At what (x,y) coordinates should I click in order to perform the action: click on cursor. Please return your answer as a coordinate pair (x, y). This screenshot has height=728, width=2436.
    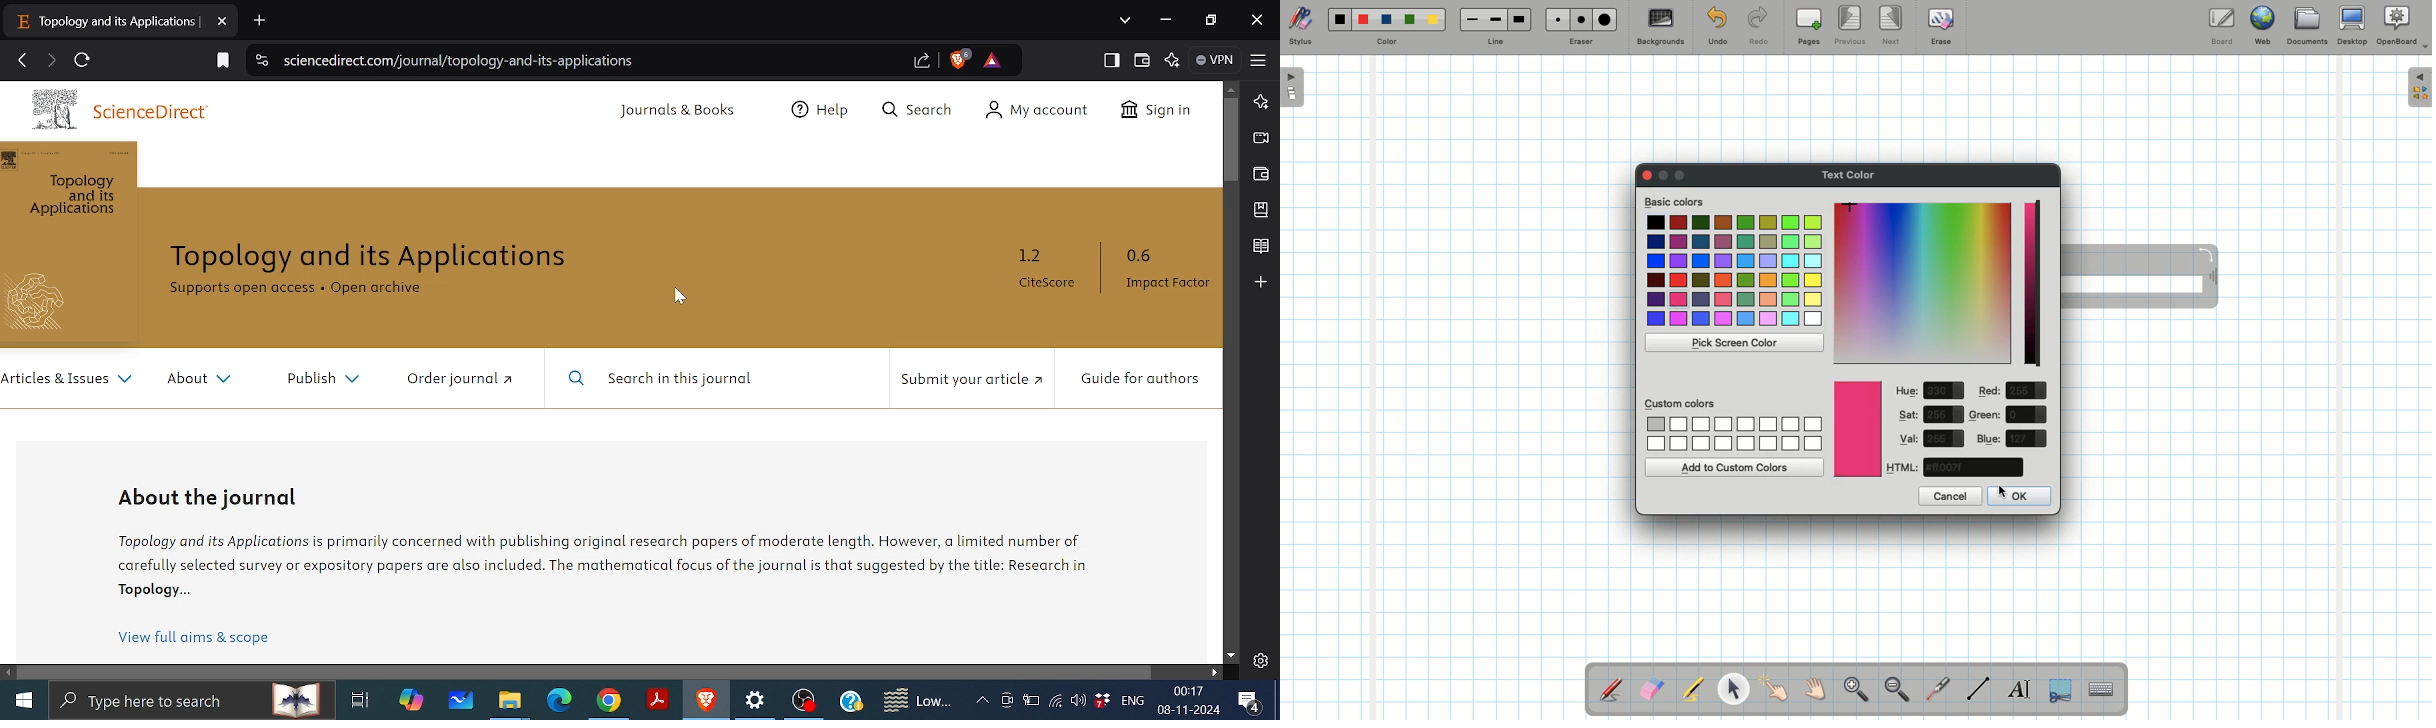
    Looking at the image, I should click on (2002, 493).